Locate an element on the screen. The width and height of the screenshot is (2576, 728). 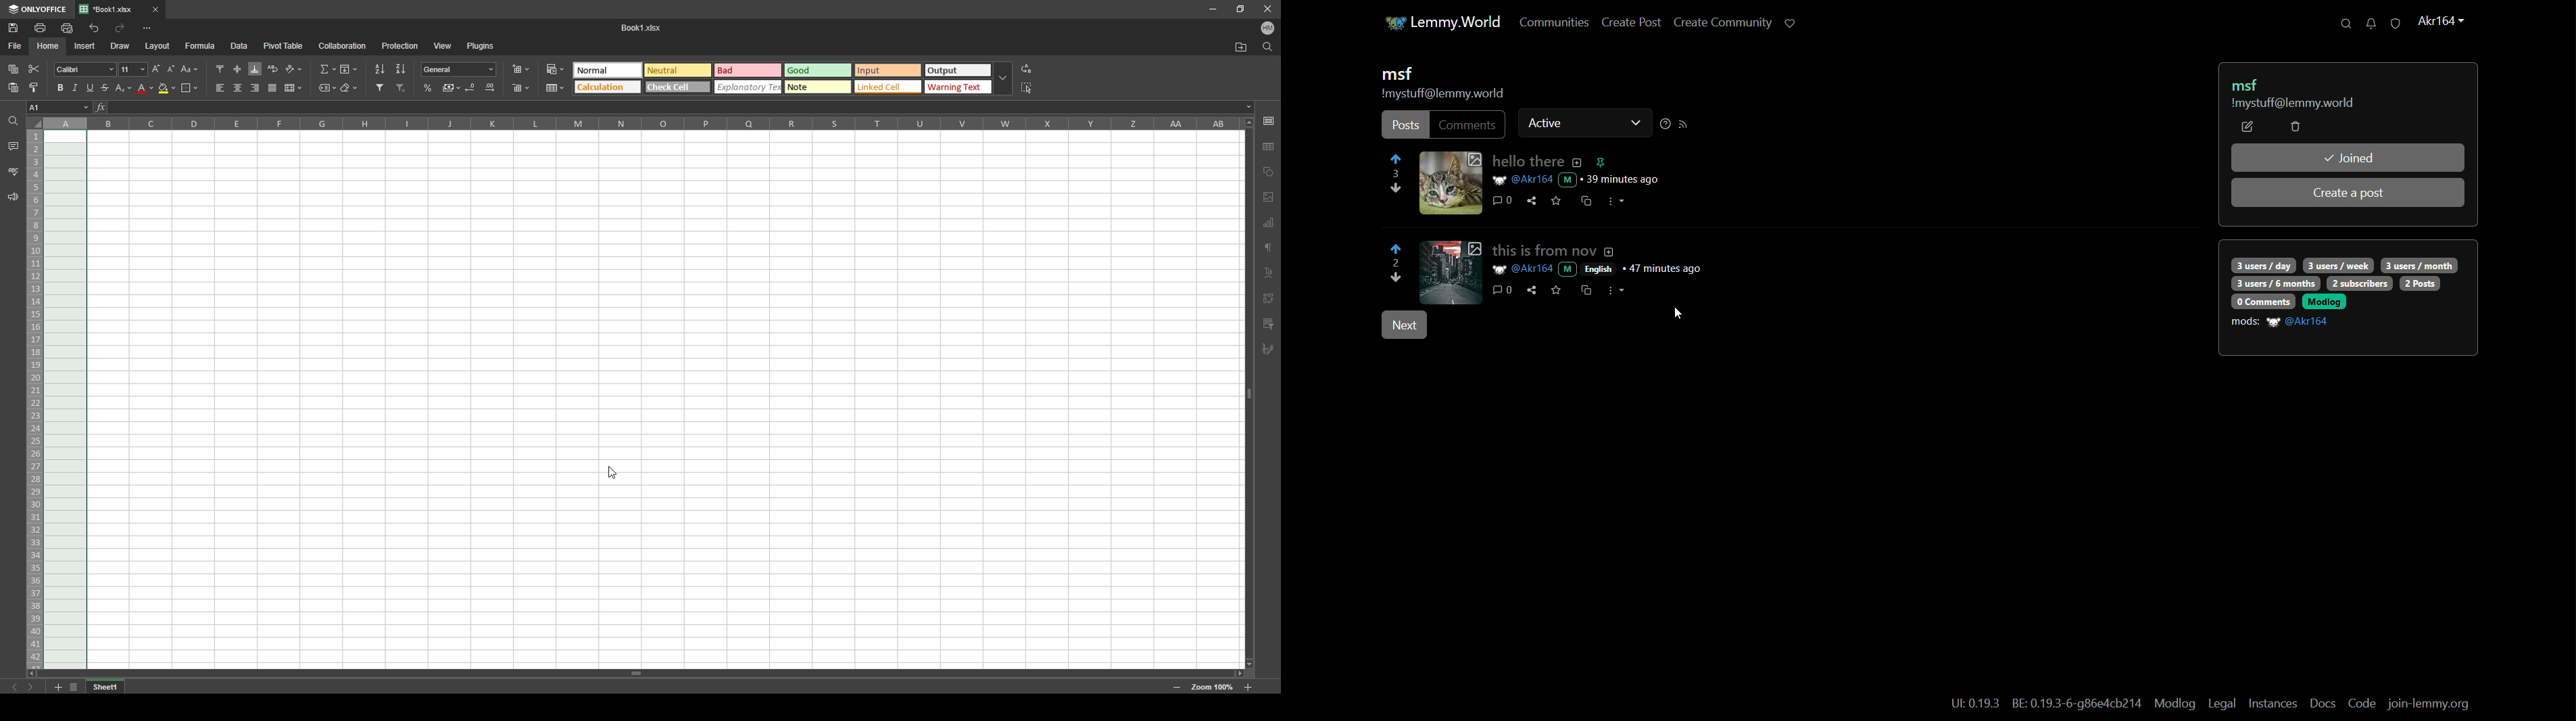
cell columns is located at coordinates (640, 123).